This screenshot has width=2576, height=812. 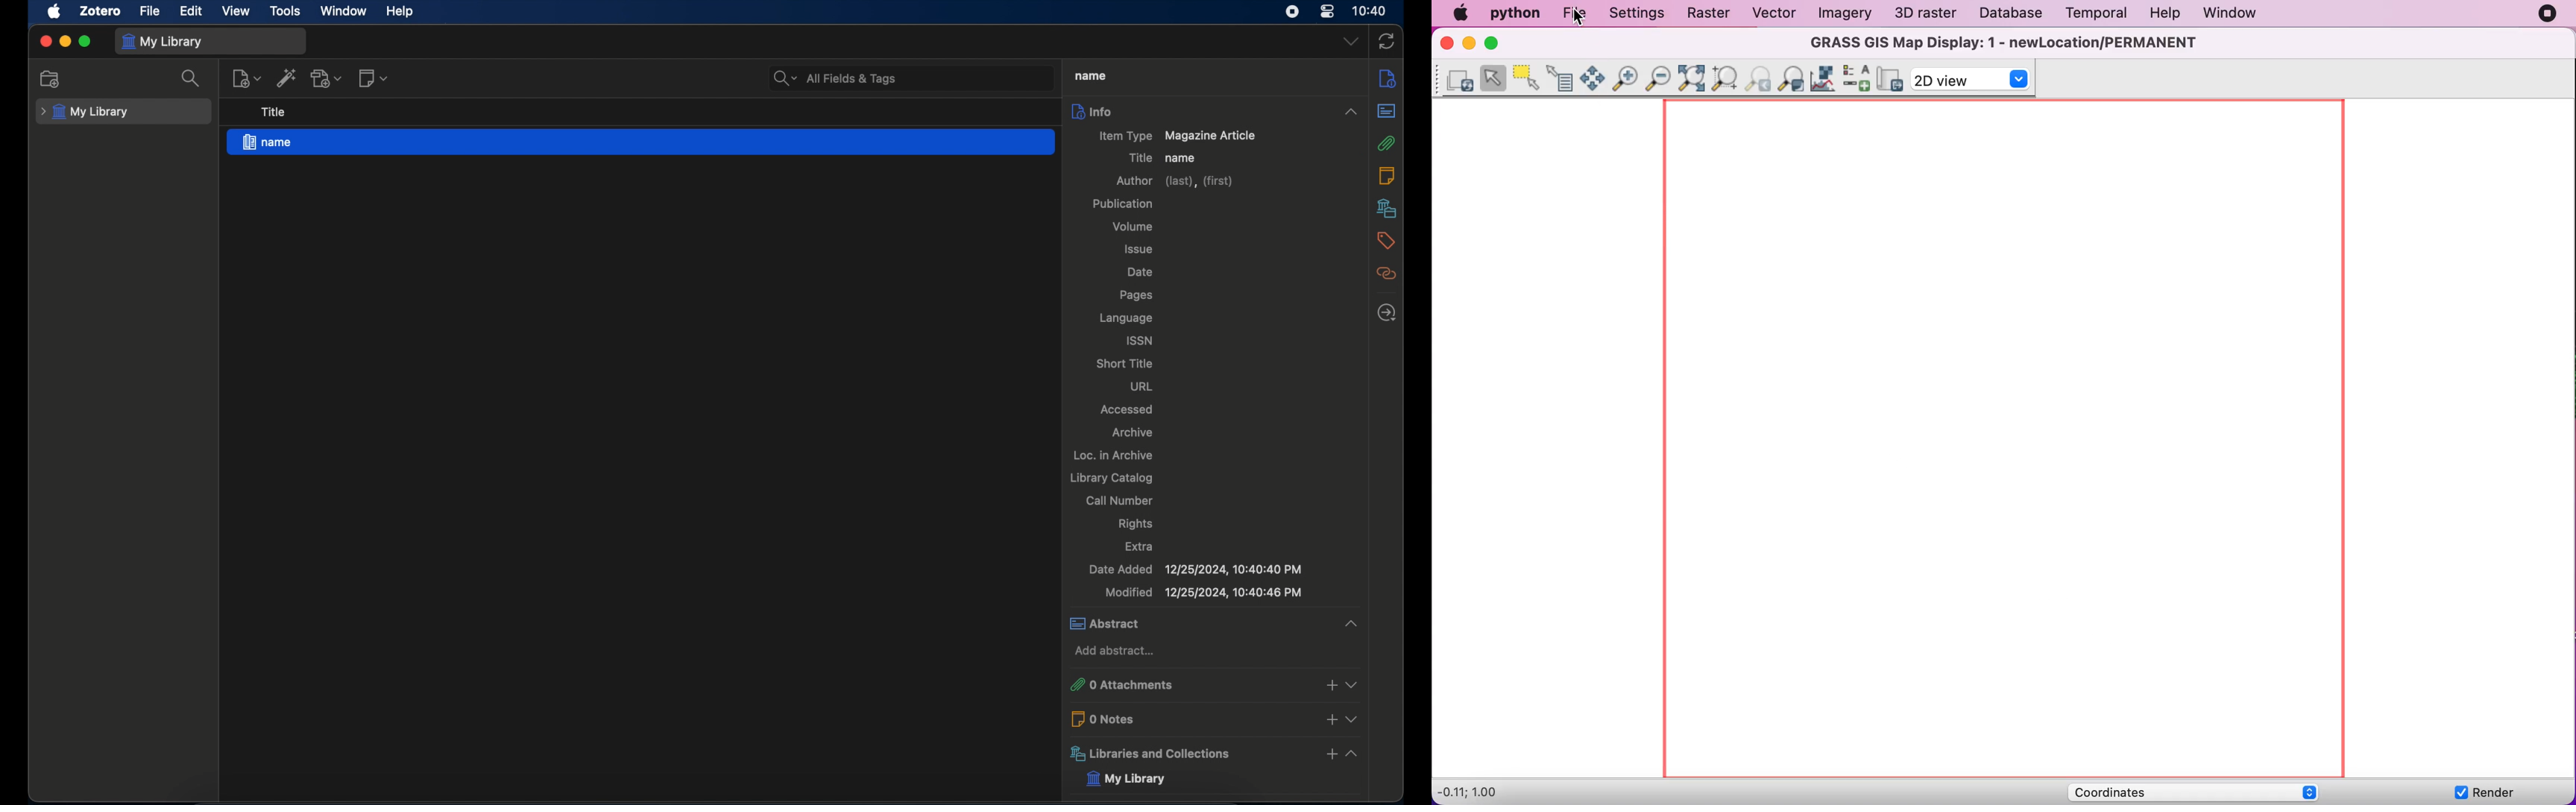 I want to click on extra, so click(x=1140, y=546).